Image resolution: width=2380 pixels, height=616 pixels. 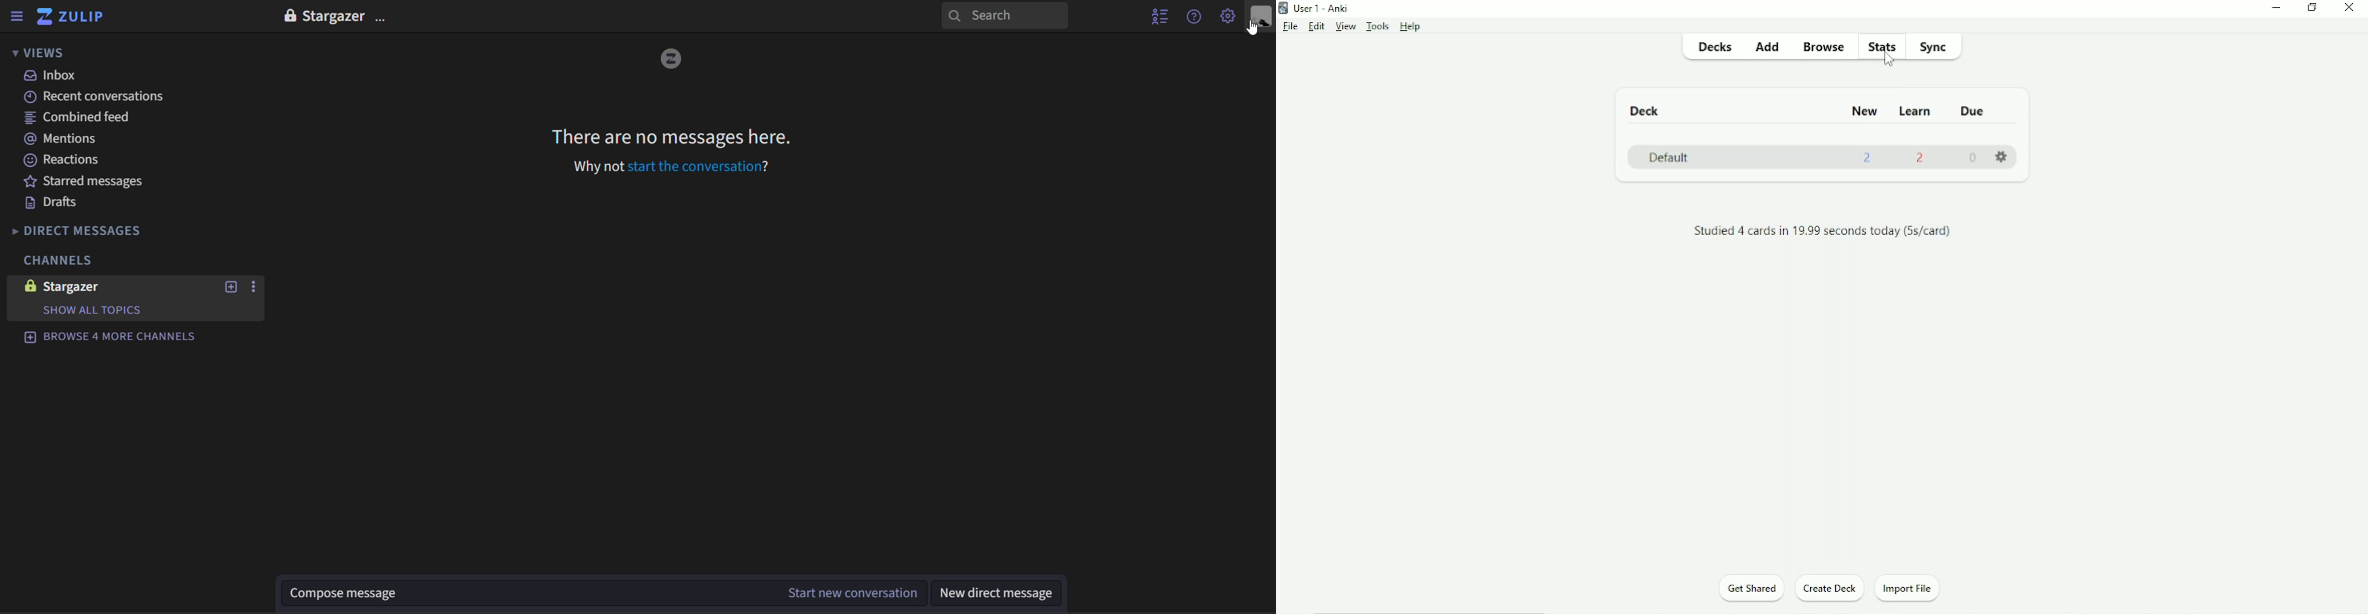 What do you see at coordinates (57, 76) in the screenshot?
I see `inbox` at bounding box center [57, 76].